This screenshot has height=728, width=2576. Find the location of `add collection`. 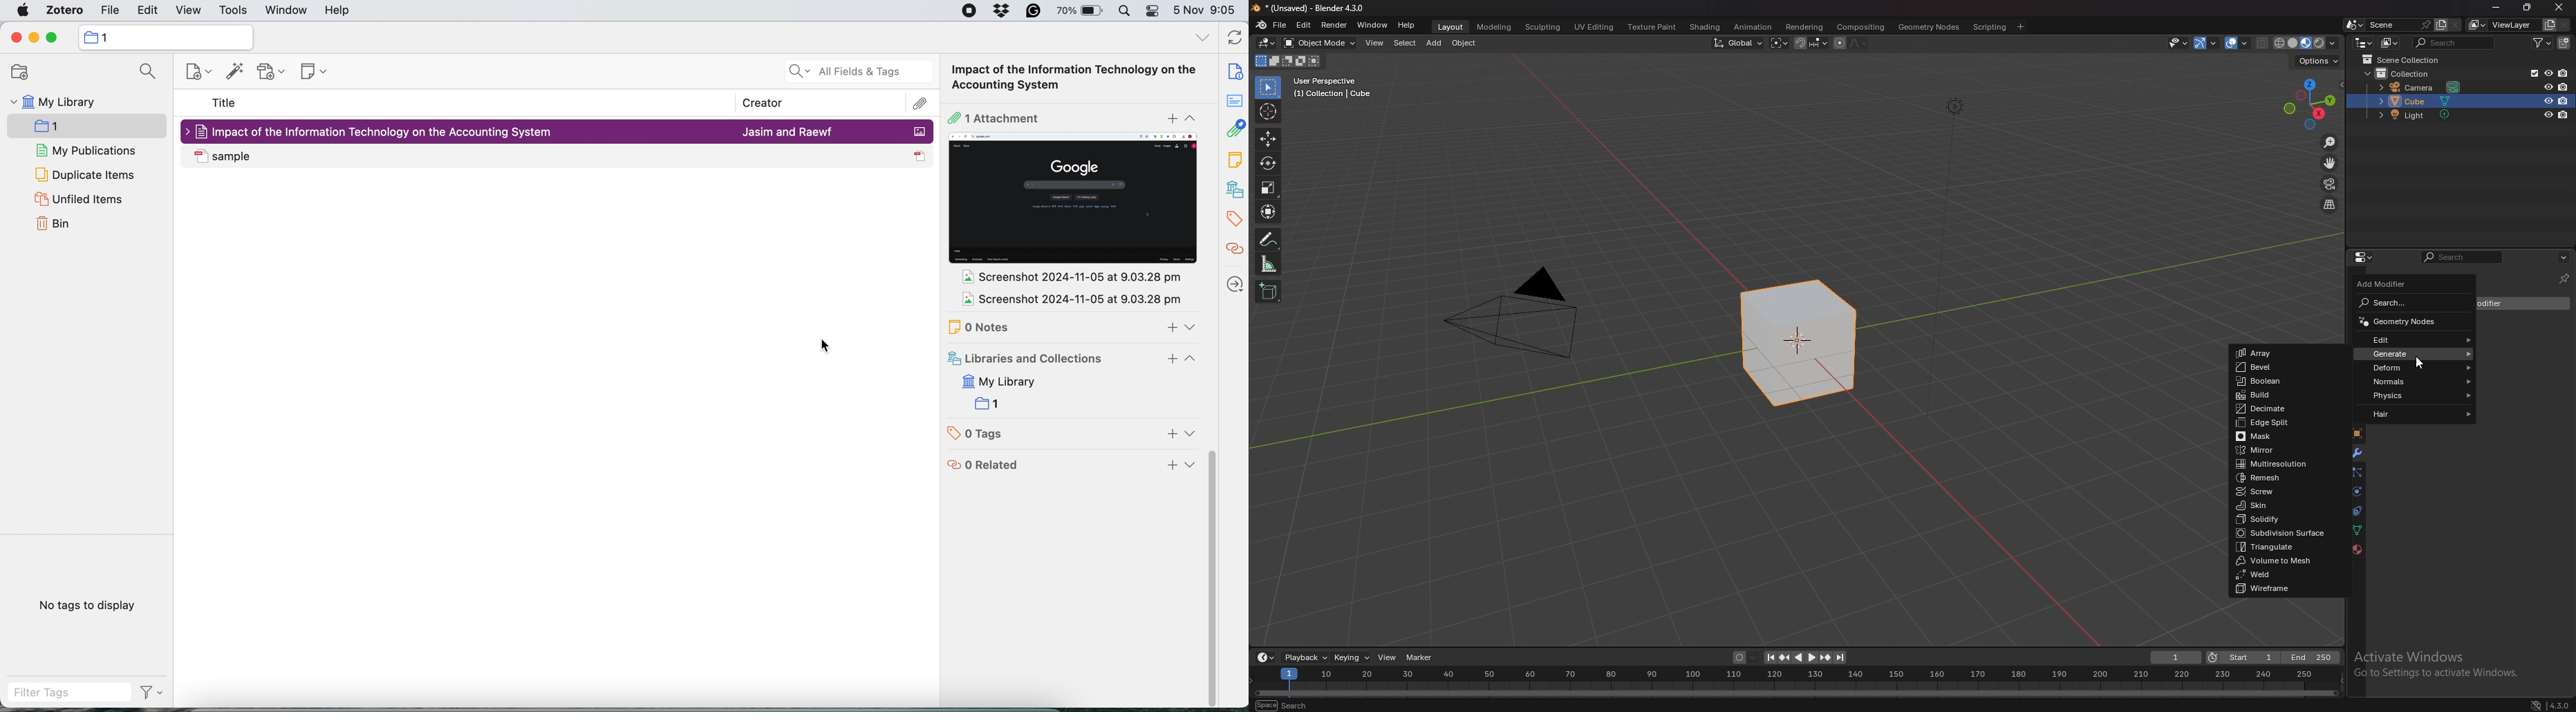

add collection is located at coordinates (2564, 43).